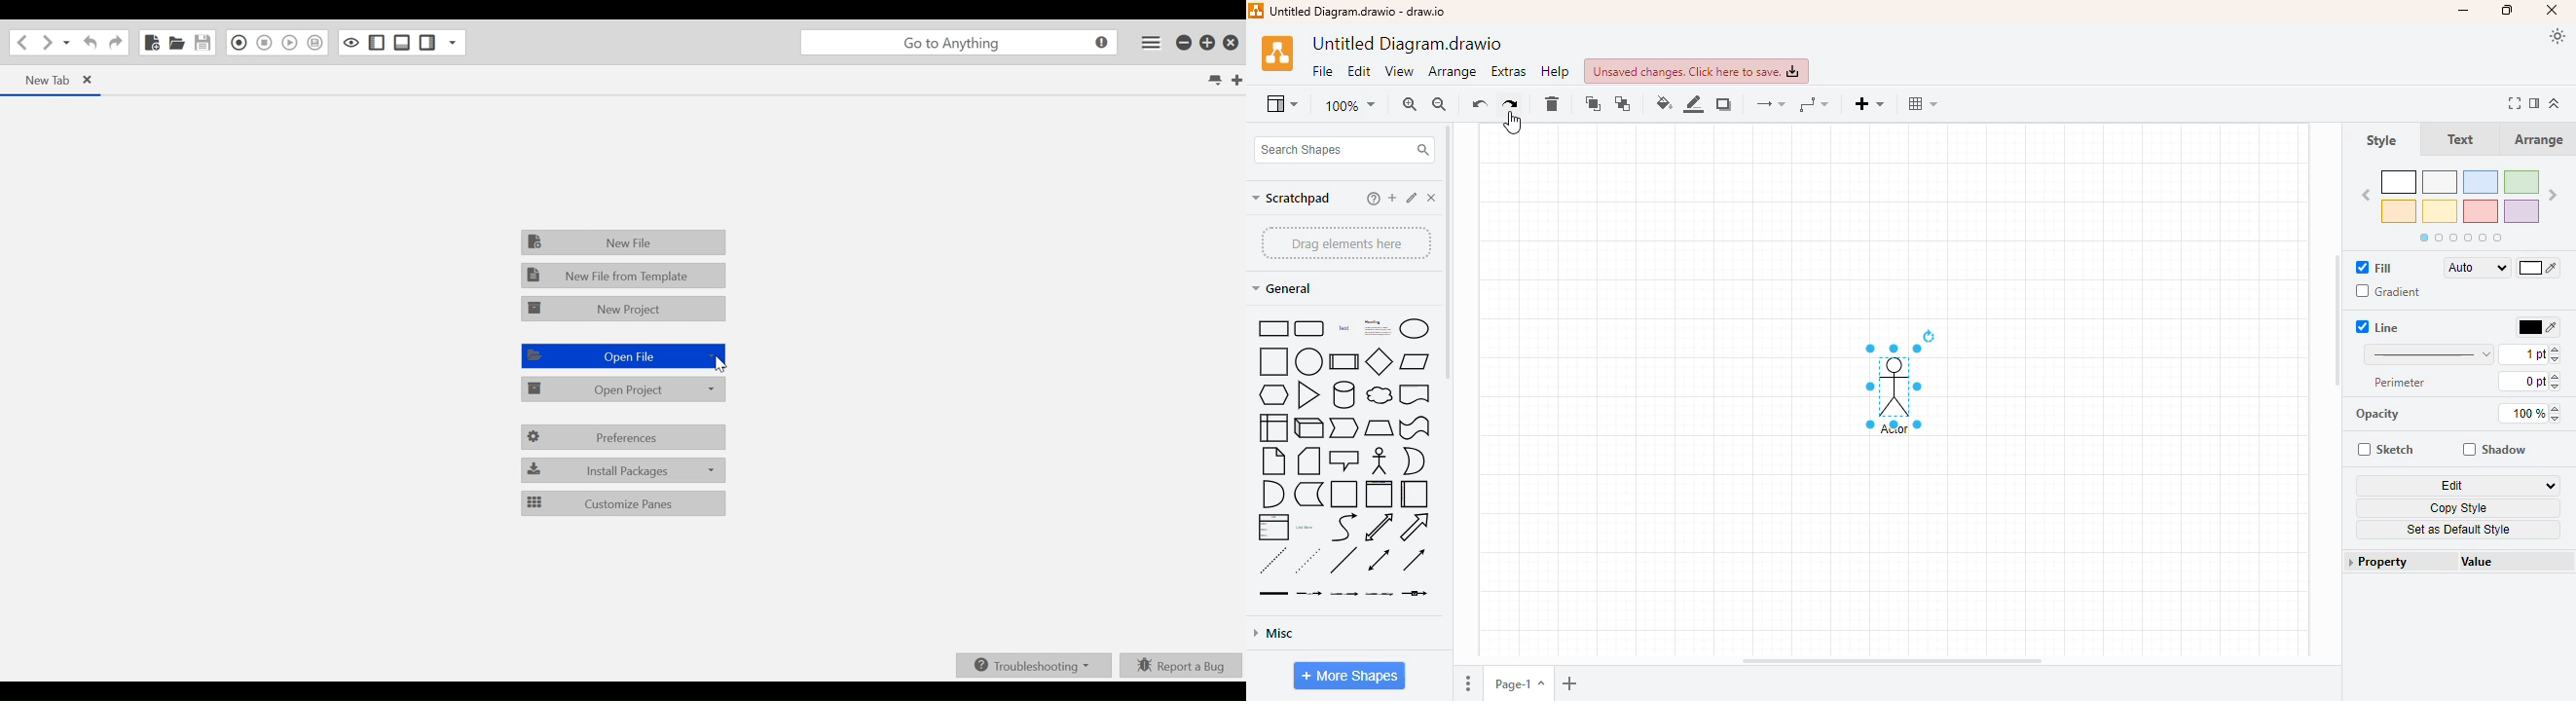 This screenshot has height=728, width=2576. Describe the element at coordinates (1358, 11) in the screenshot. I see `title` at that location.